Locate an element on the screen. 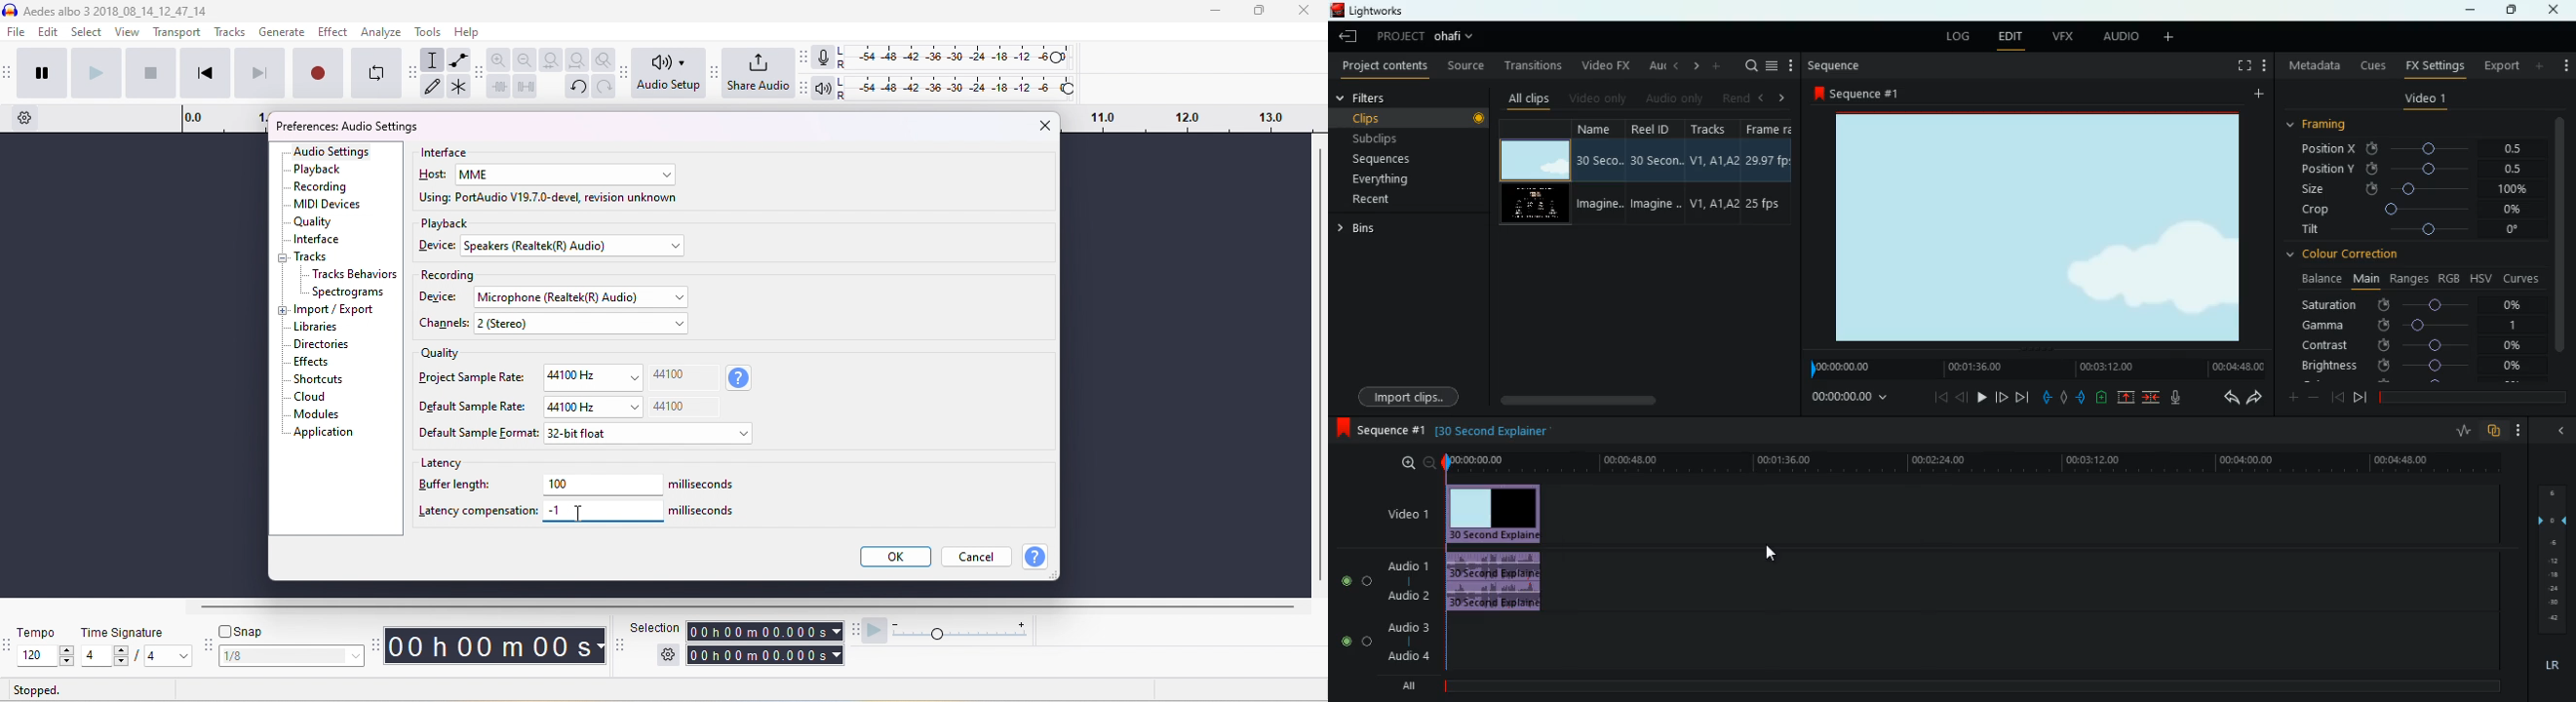 The height and width of the screenshot is (728, 2576). zoom out is located at coordinates (525, 59).